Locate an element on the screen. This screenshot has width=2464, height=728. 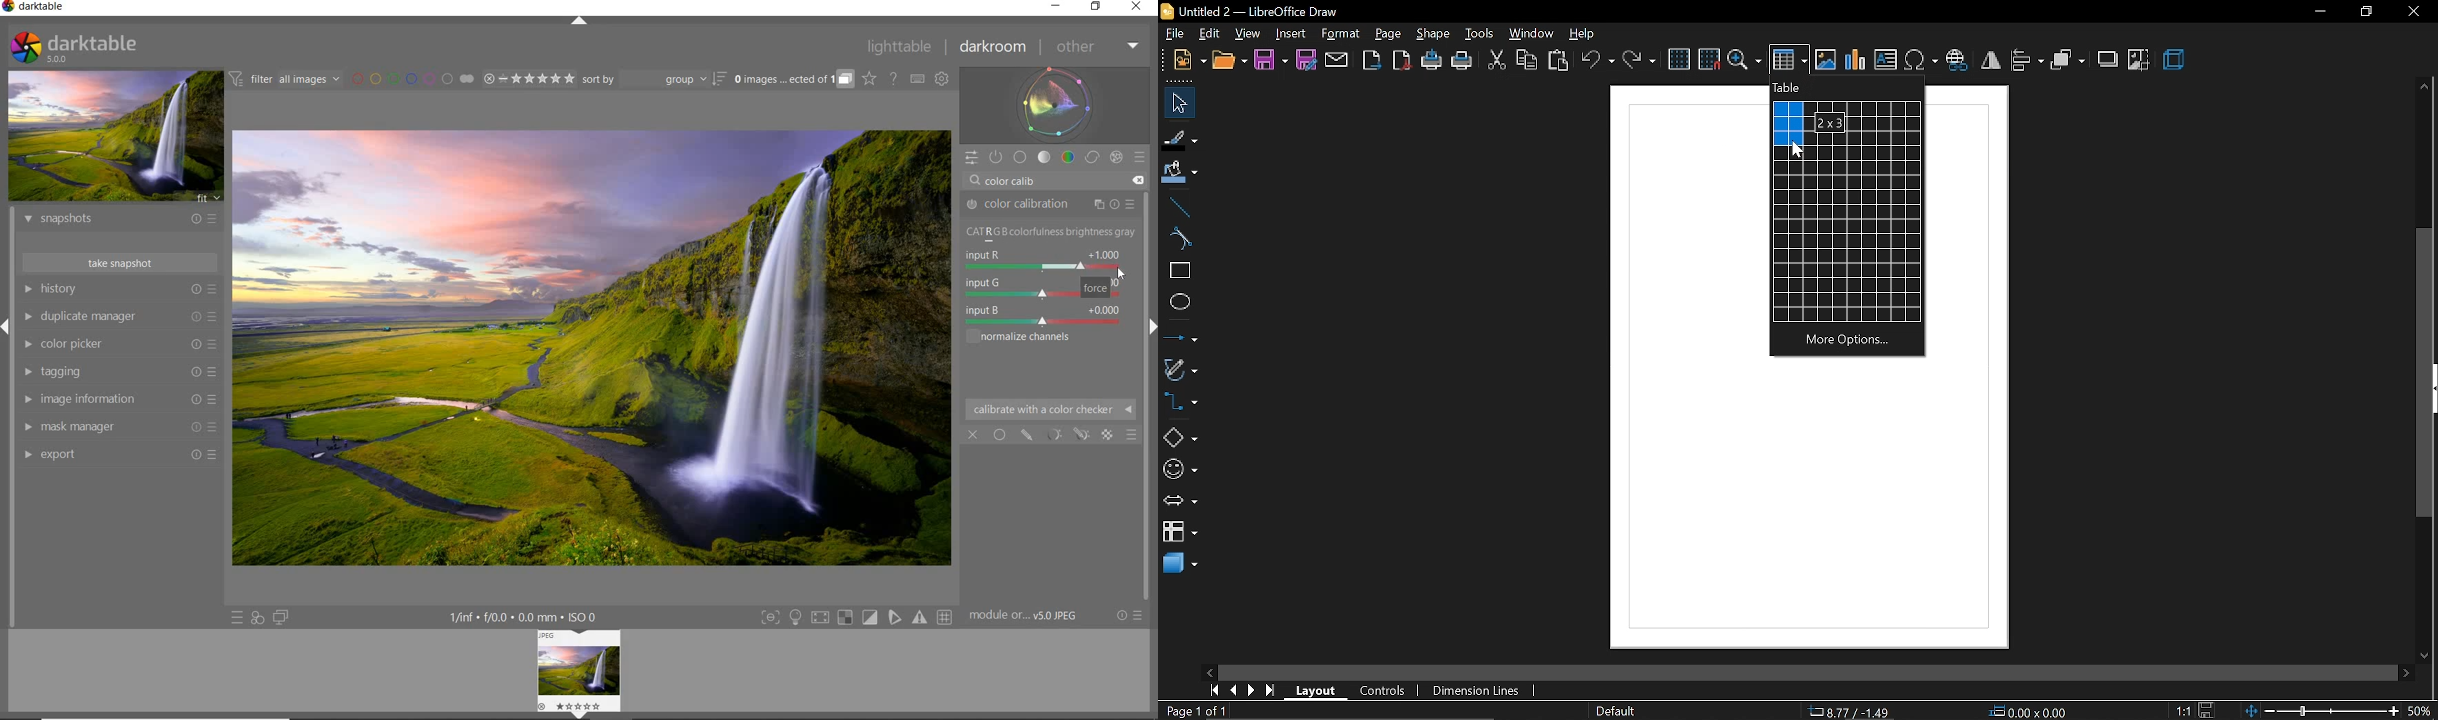
arrange is located at coordinates (2068, 61).